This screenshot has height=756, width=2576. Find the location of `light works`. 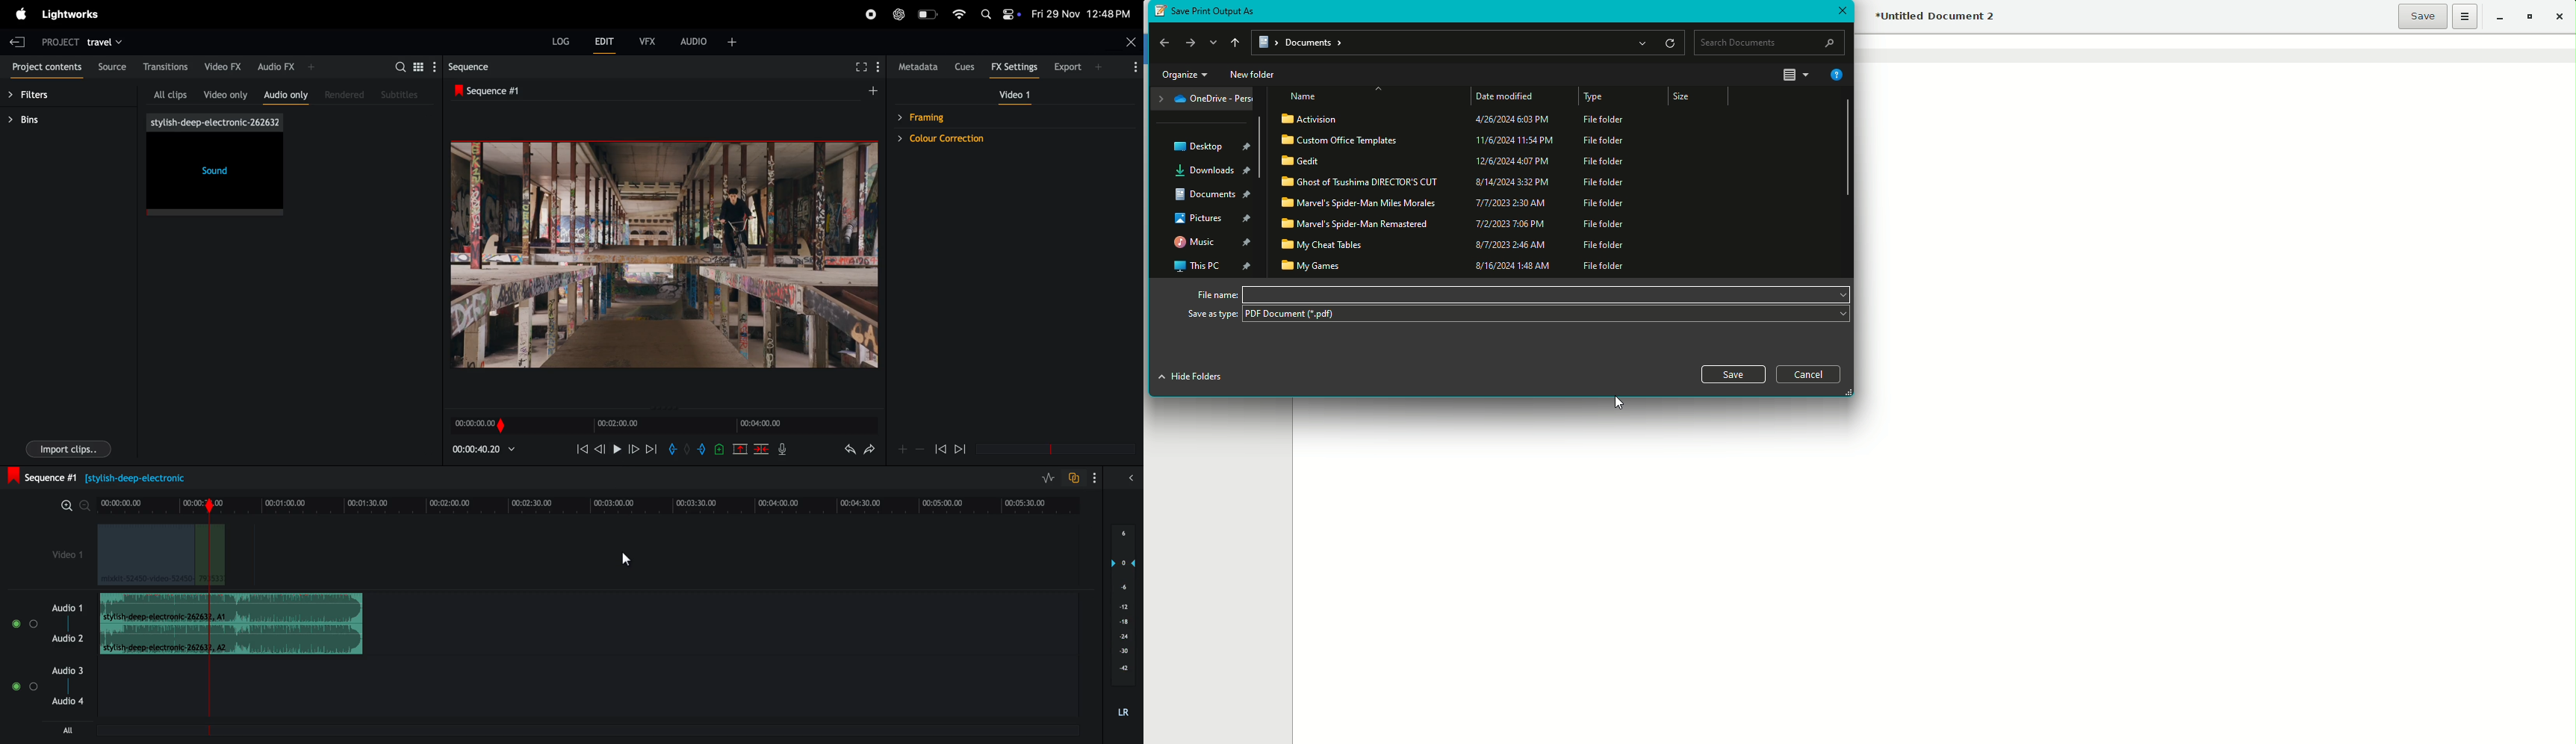

light works is located at coordinates (72, 14).